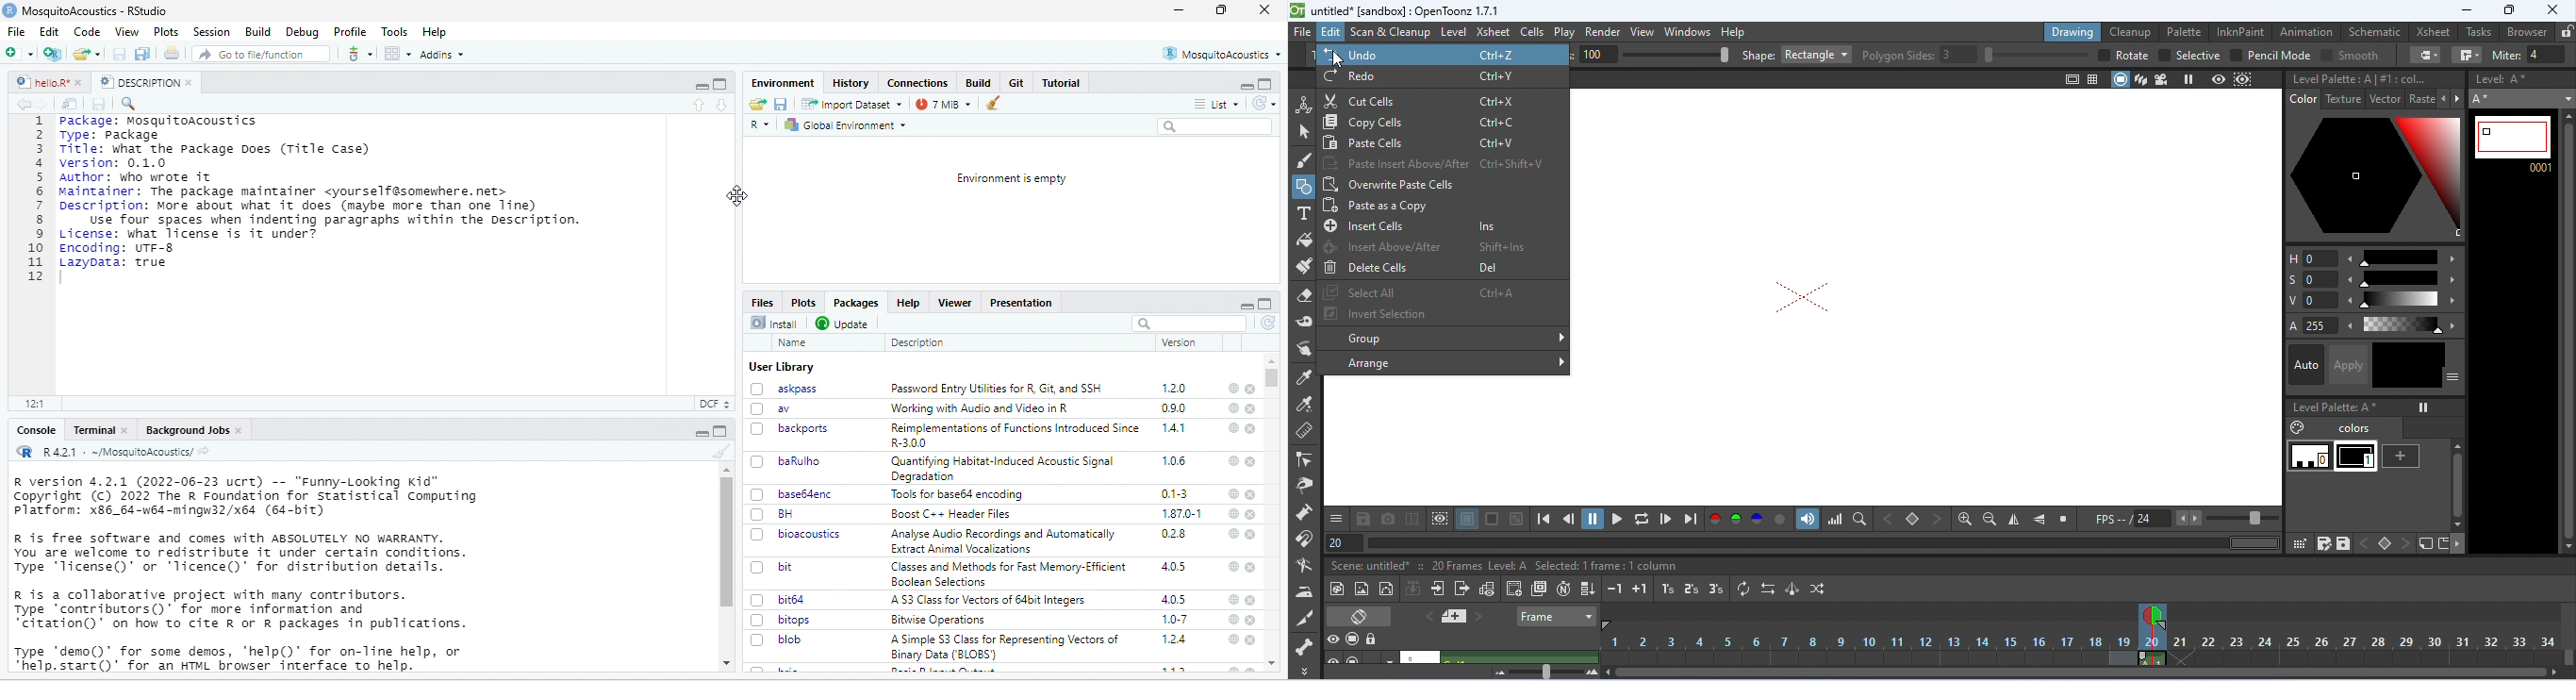  What do you see at coordinates (724, 664) in the screenshot?
I see `scroll down` at bounding box center [724, 664].